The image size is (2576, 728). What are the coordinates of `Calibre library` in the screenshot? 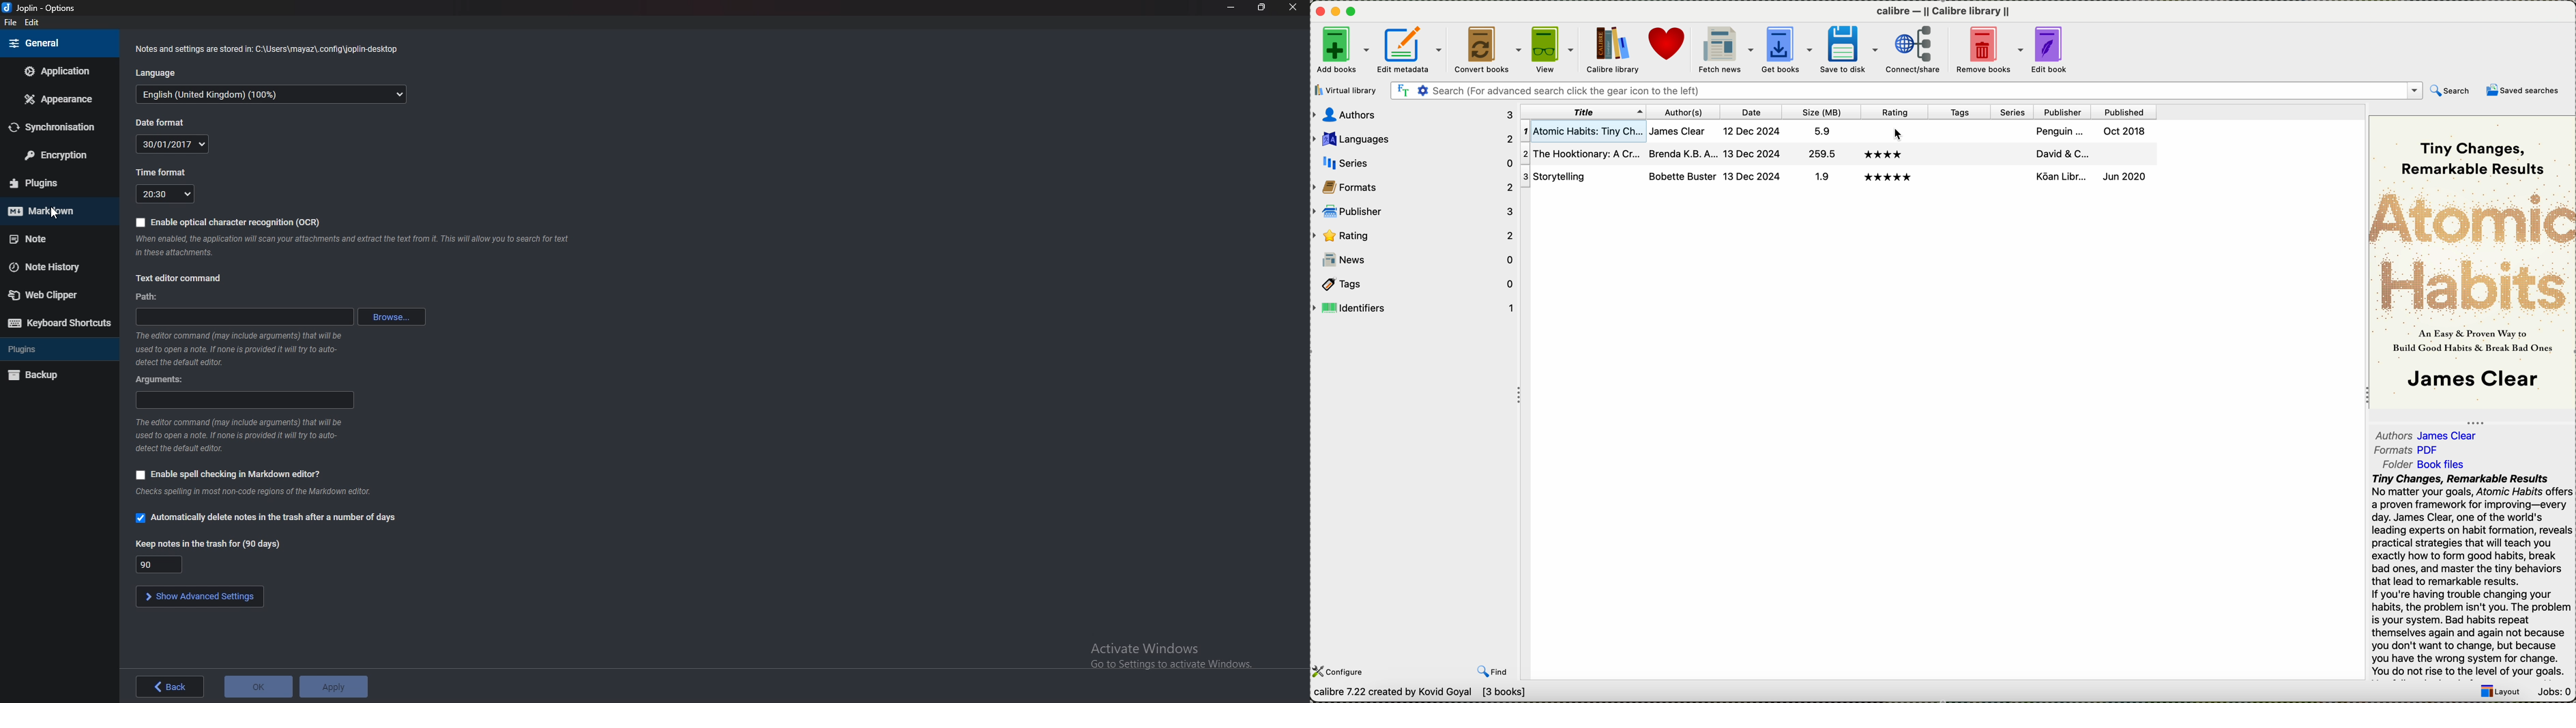 It's located at (1613, 50).